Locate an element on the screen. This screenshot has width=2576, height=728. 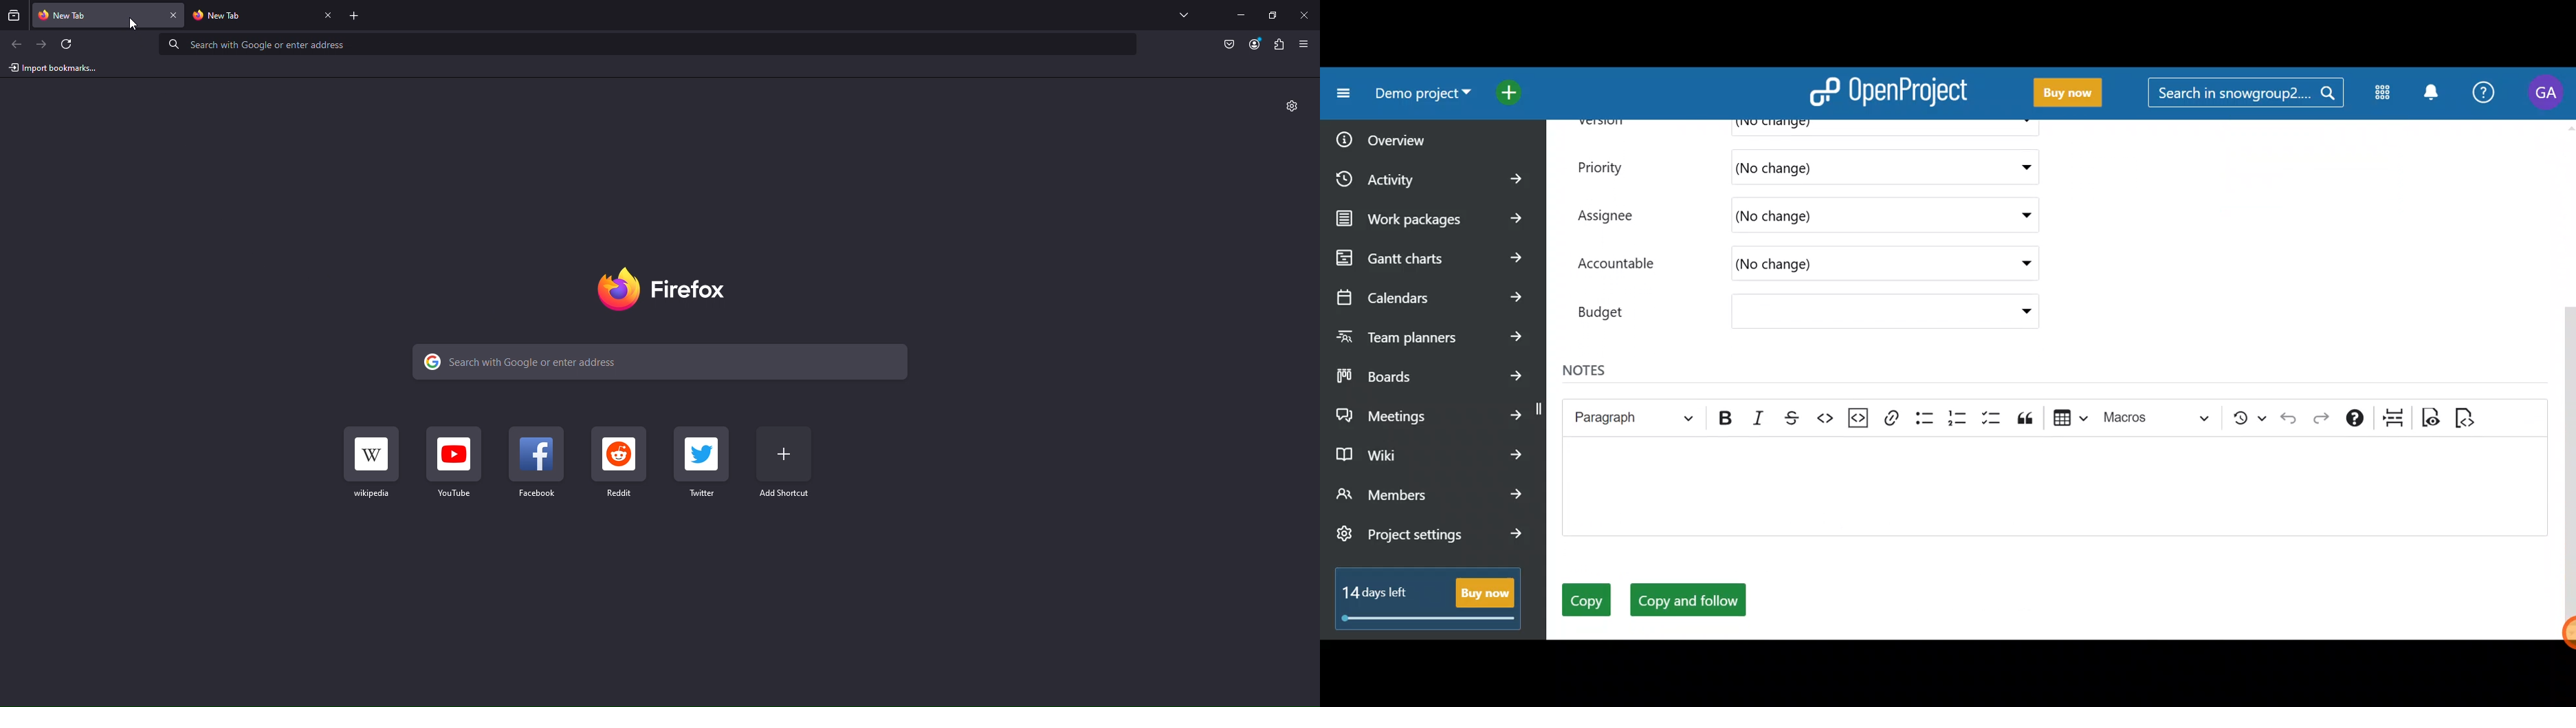
close tab is located at coordinates (329, 16).